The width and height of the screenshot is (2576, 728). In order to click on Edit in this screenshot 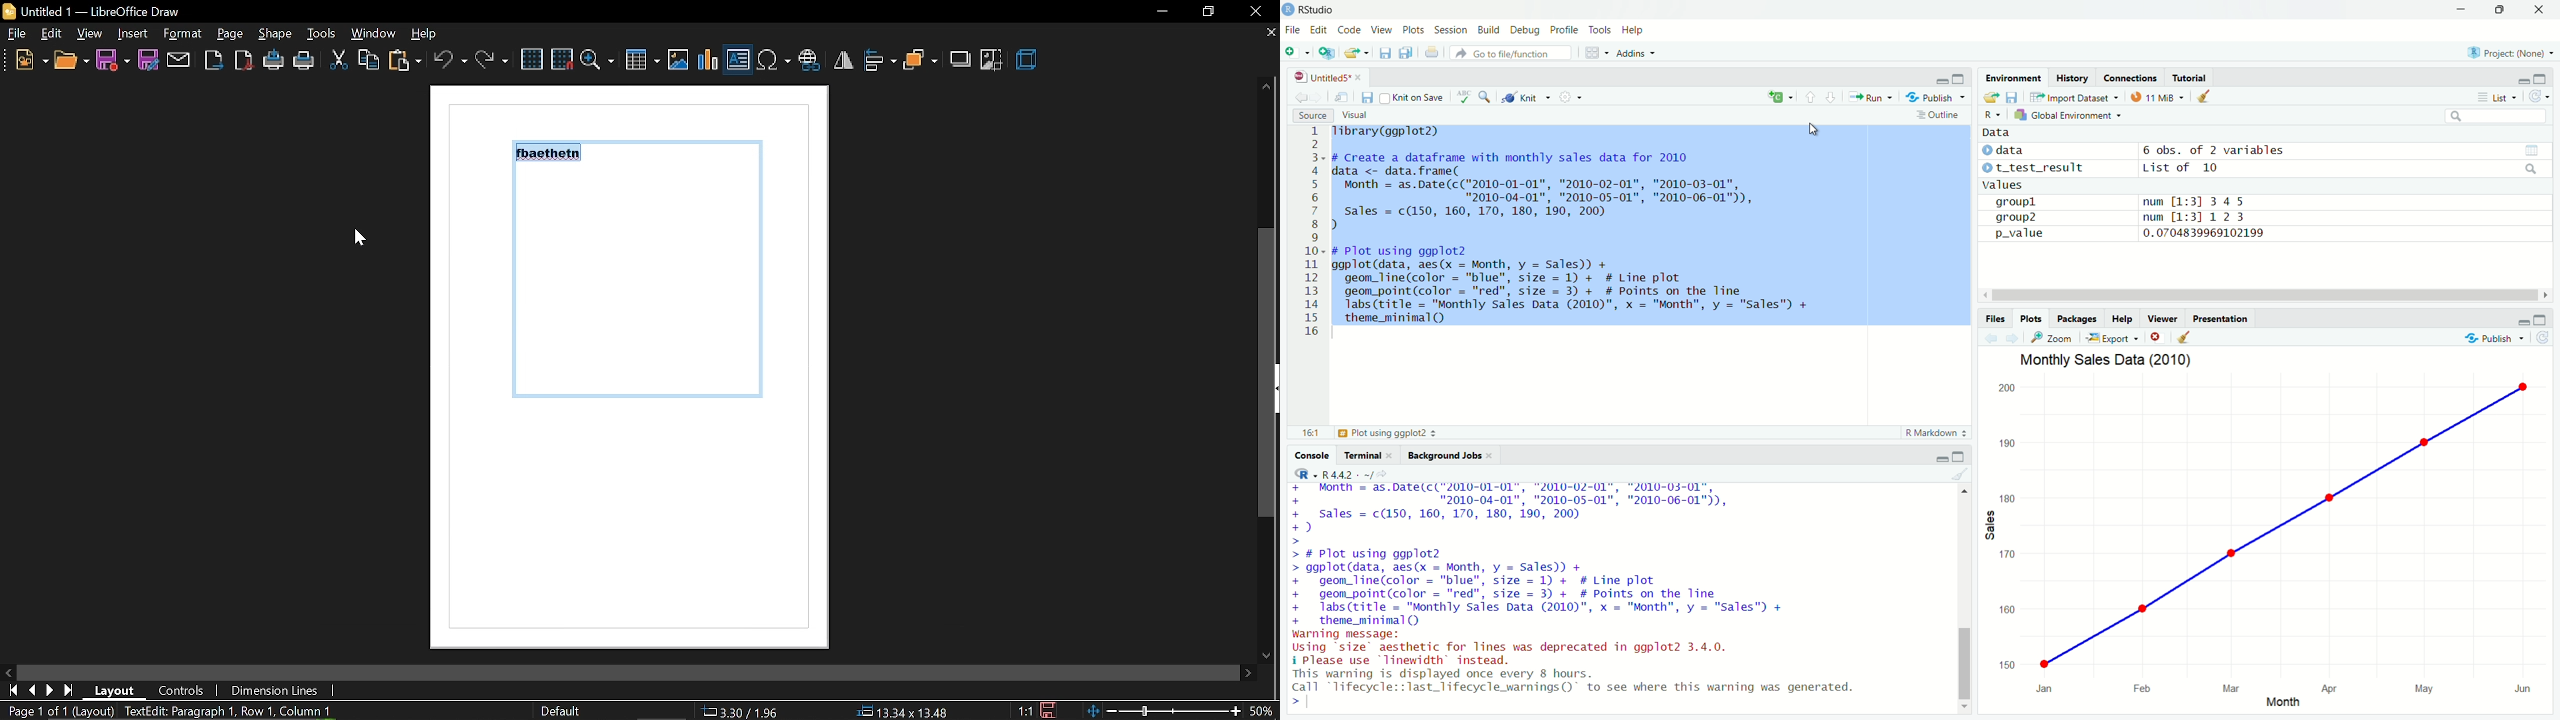, I will do `click(1317, 28)`.